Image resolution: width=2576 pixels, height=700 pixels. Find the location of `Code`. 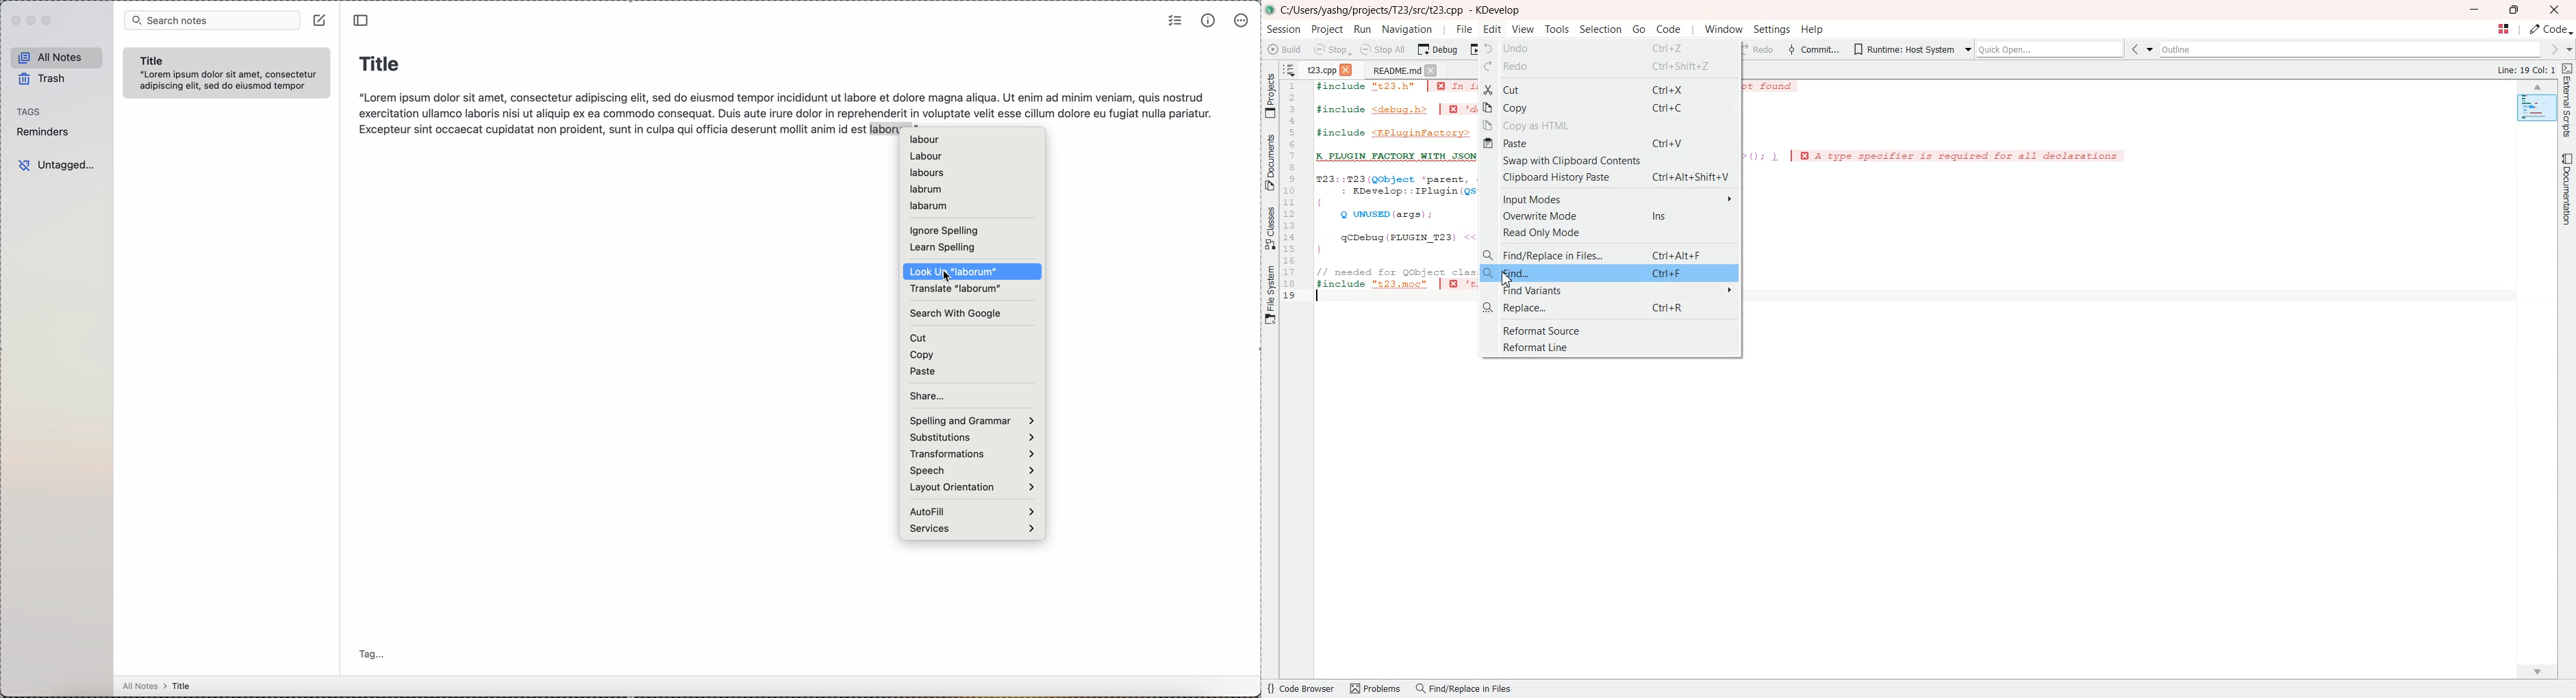

Code is located at coordinates (1667, 29).